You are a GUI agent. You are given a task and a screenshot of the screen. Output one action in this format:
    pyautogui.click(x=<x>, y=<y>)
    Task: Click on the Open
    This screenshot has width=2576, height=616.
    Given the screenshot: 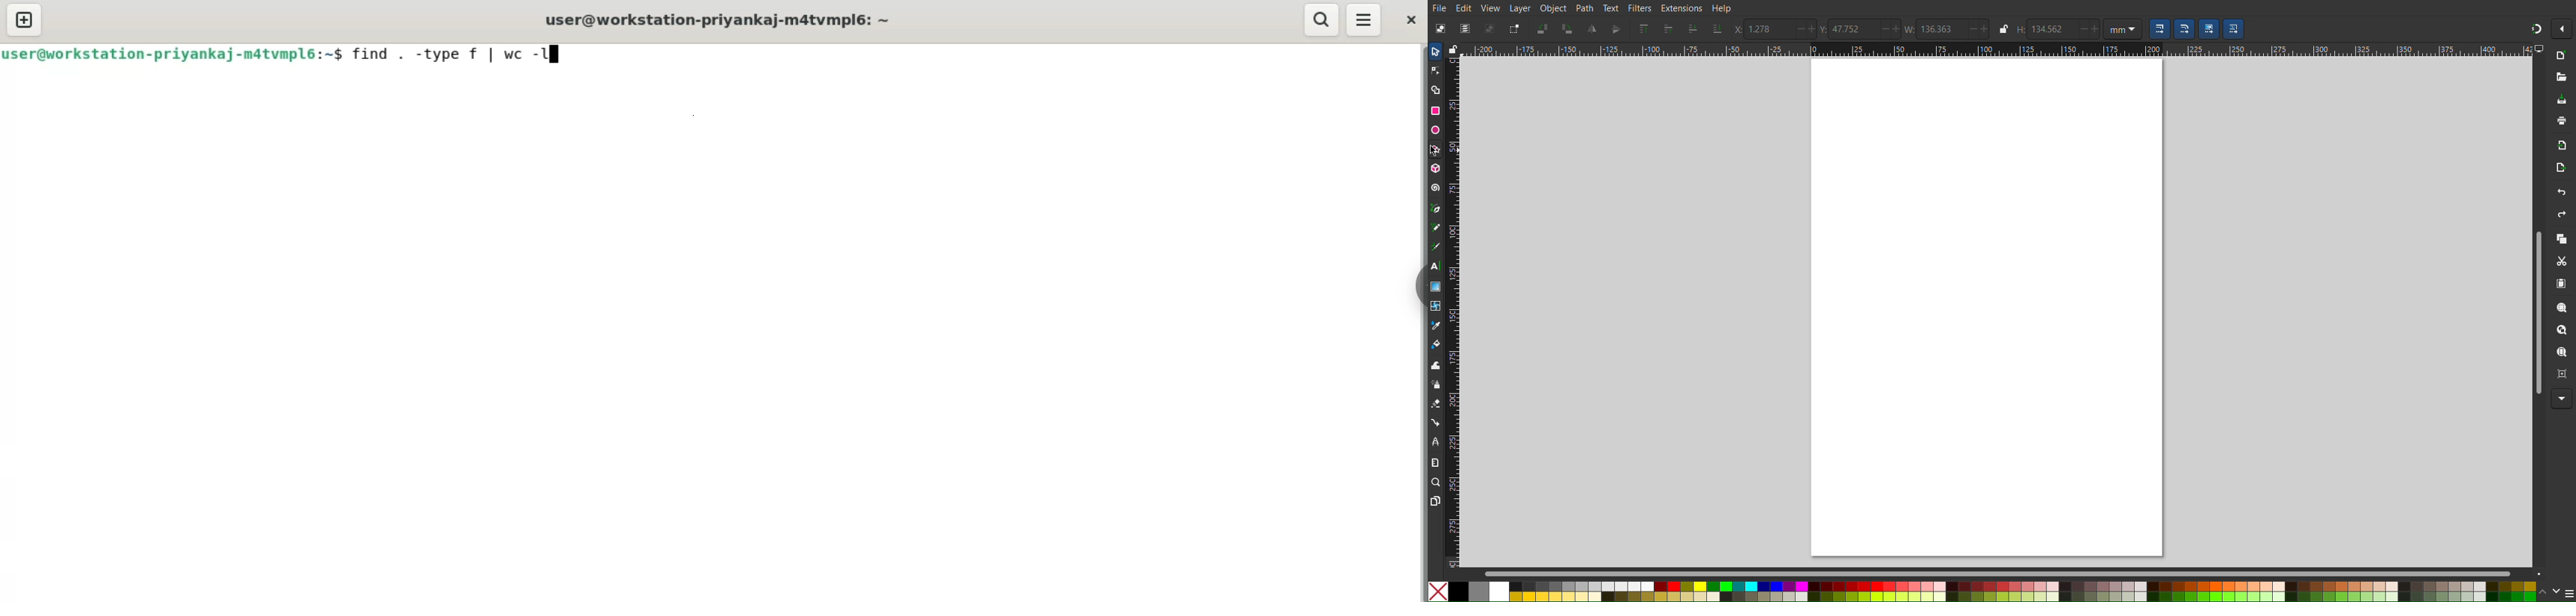 What is the action you would take?
    pyautogui.click(x=2562, y=77)
    